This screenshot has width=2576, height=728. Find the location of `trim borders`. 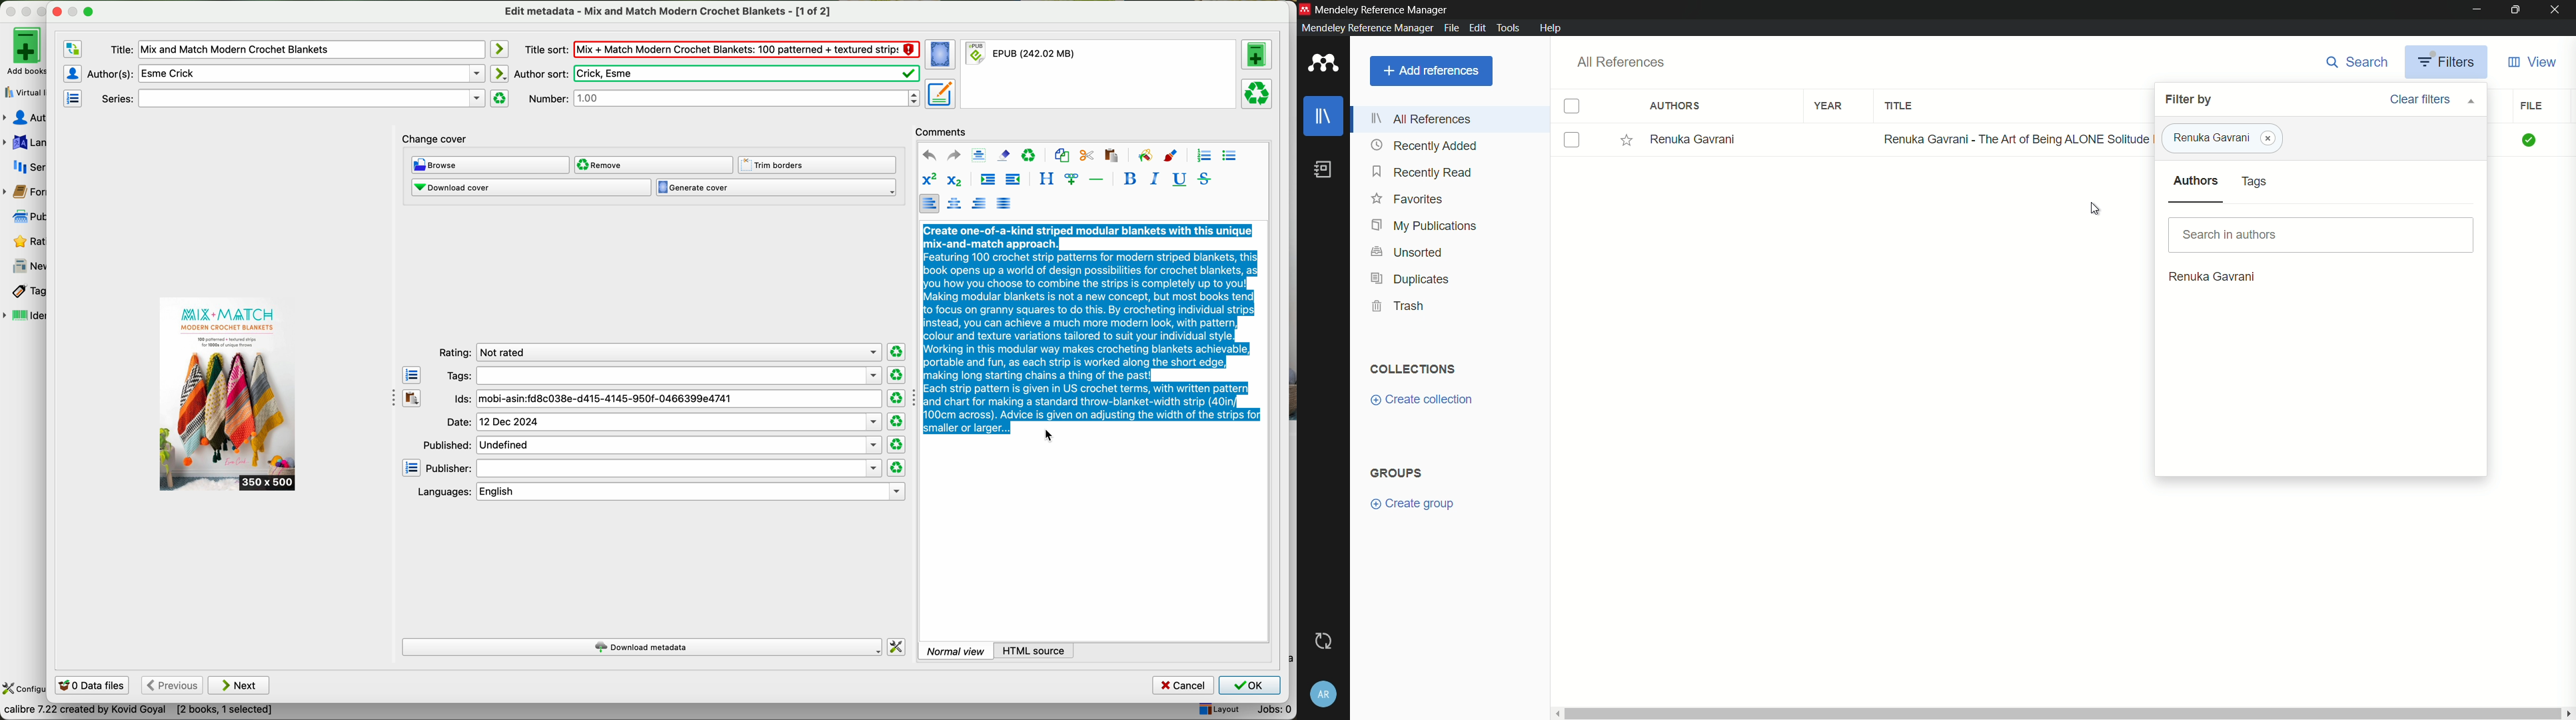

trim borders is located at coordinates (820, 165).